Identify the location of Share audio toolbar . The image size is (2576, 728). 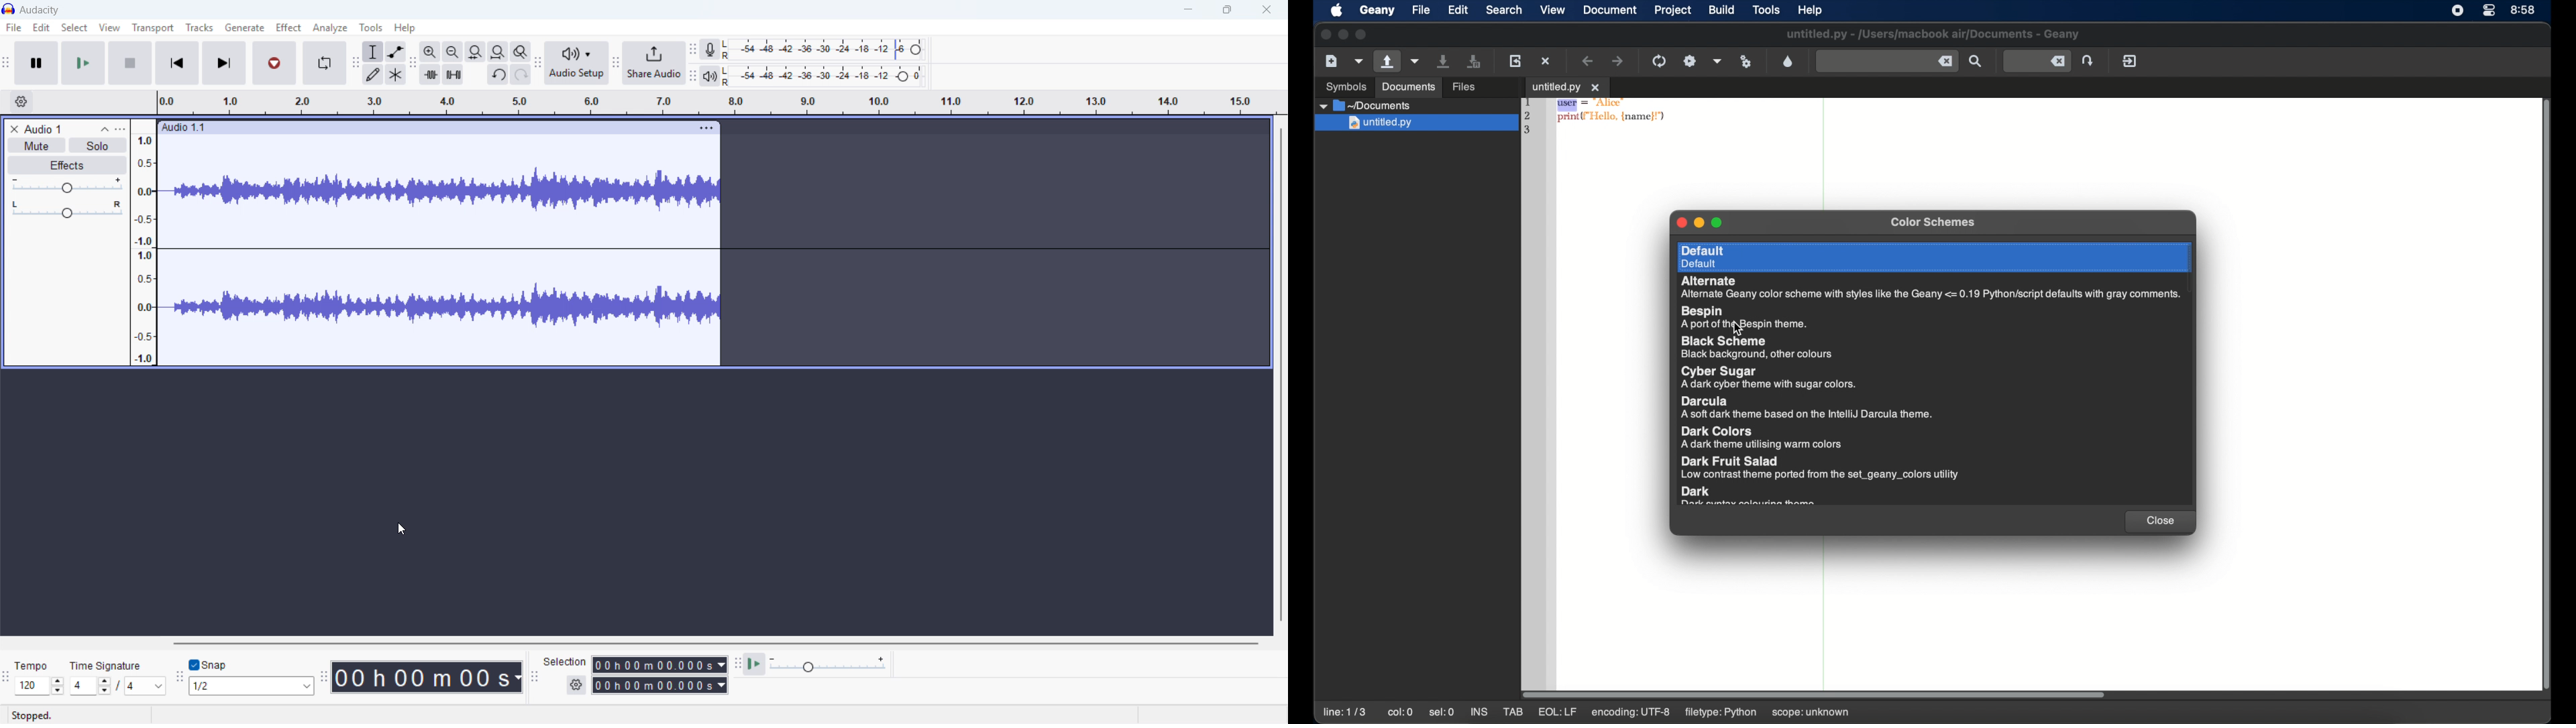
(616, 62).